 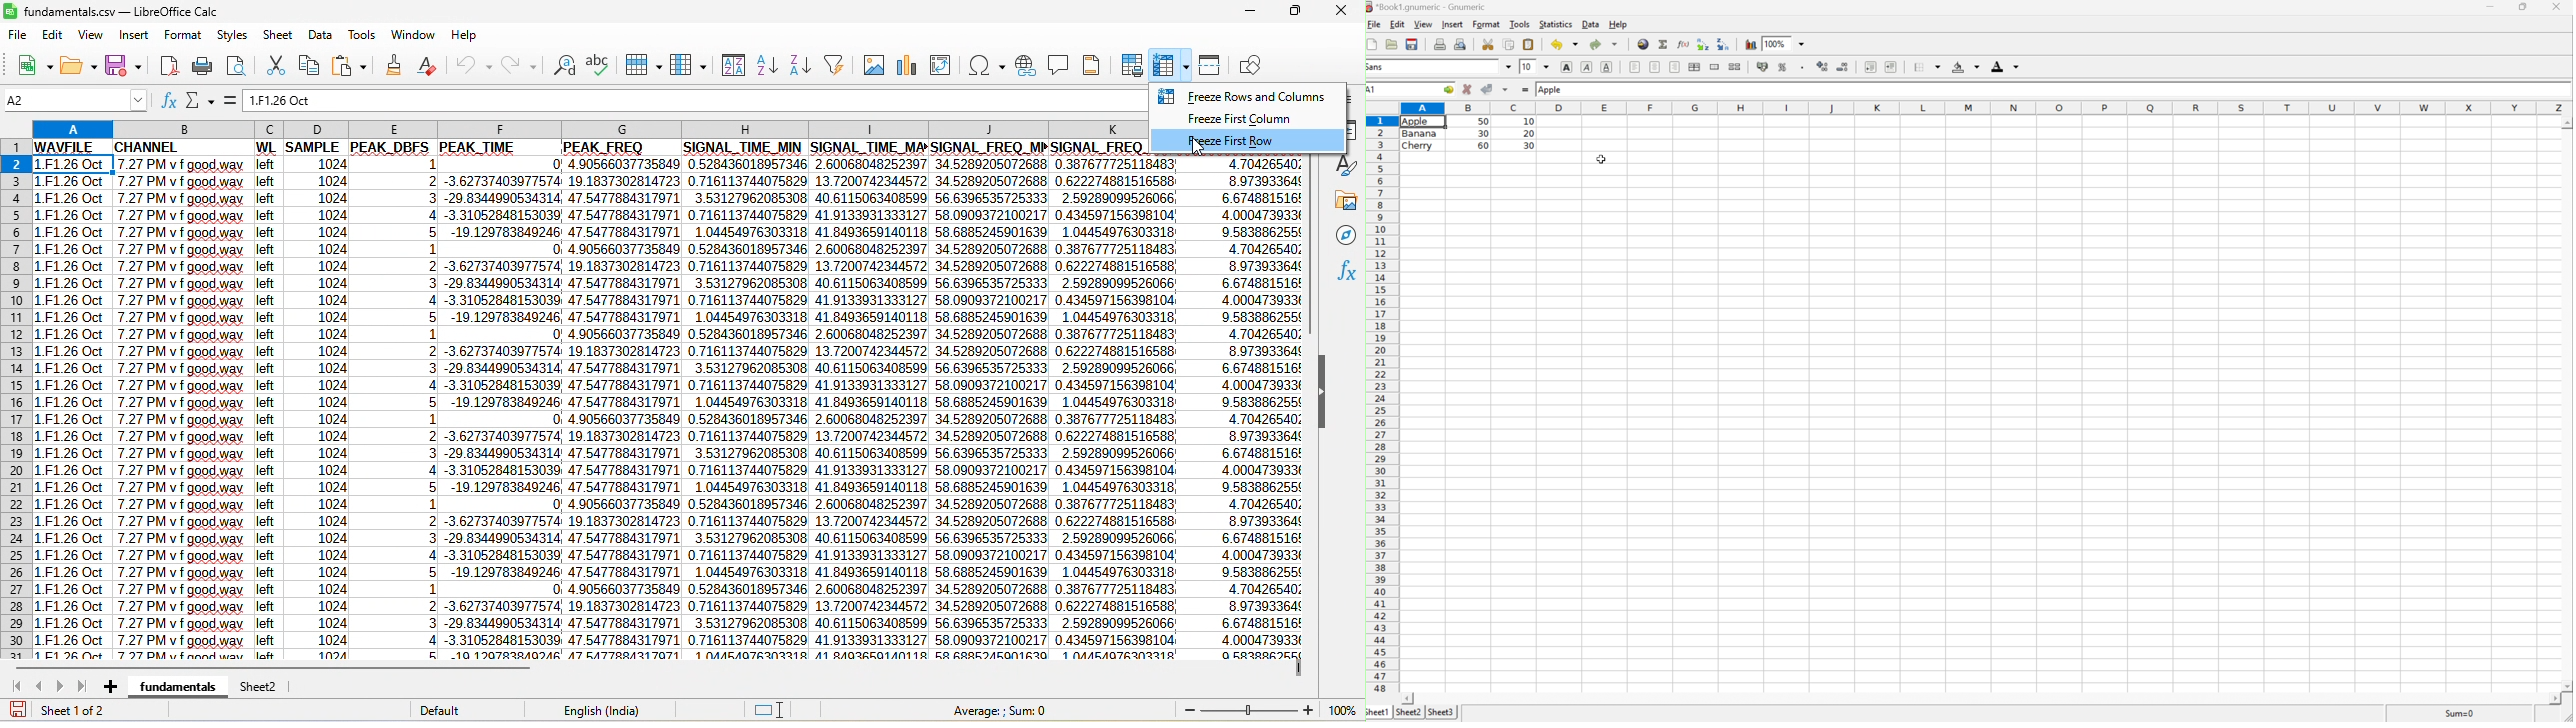 What do you see at coordinates (2566, 122) in the screenshot?
I see `scroll up` at bounding box center [2566, 122].